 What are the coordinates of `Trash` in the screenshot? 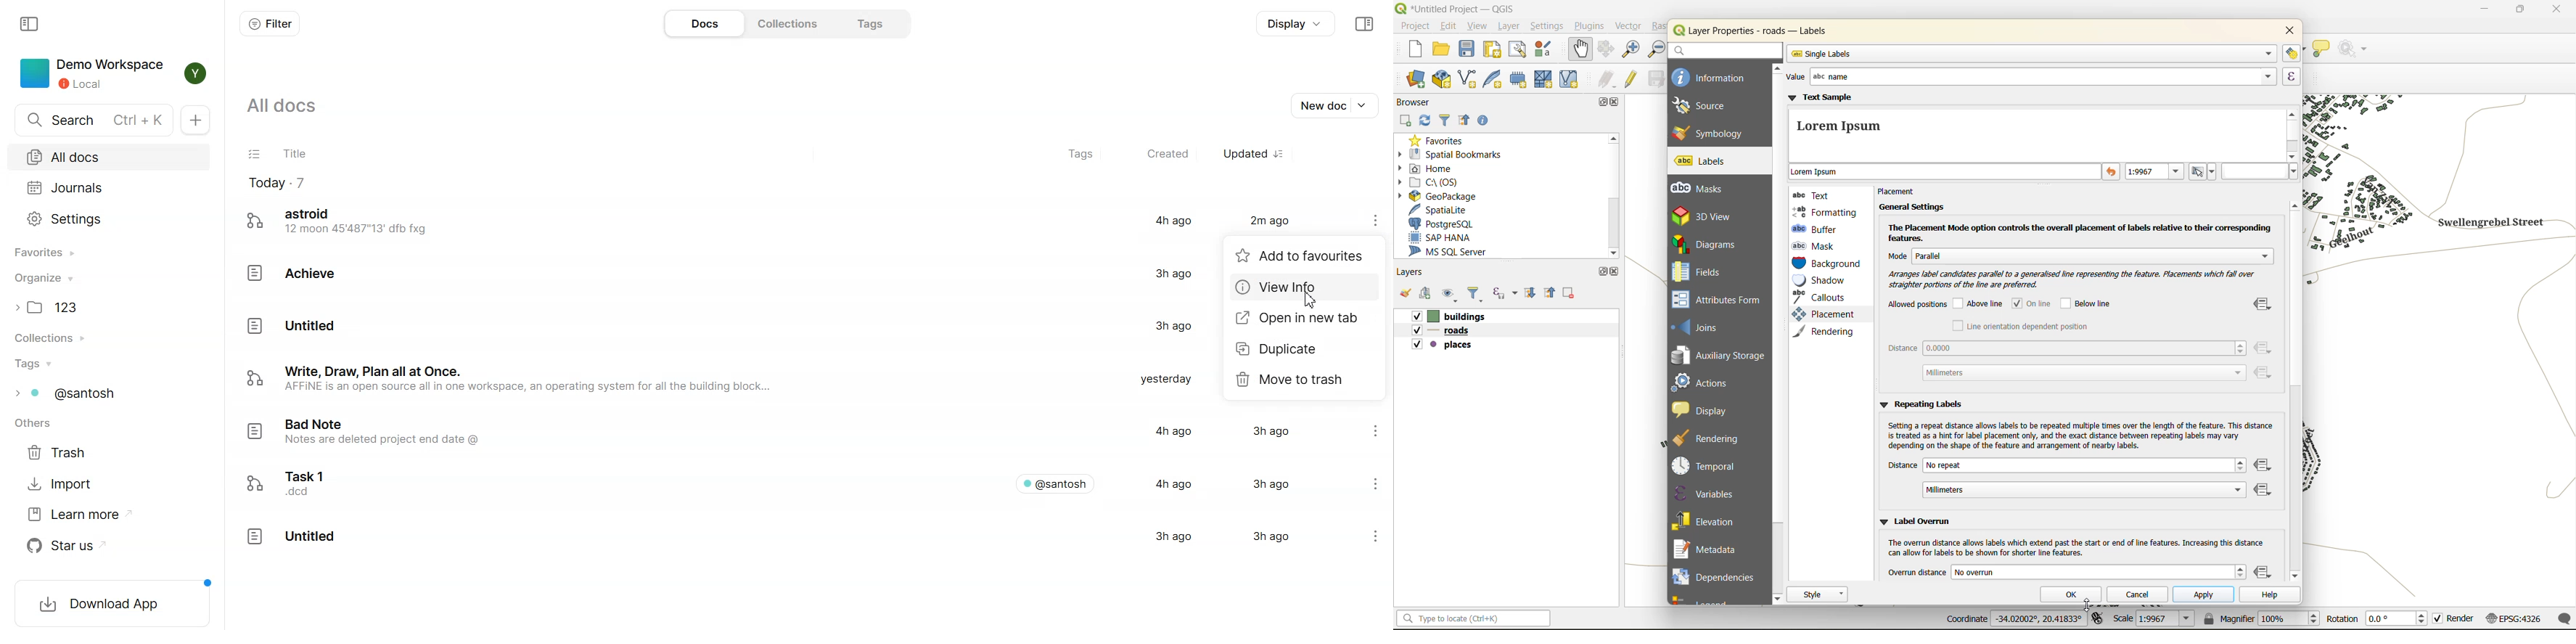 It's located at (64, 452).